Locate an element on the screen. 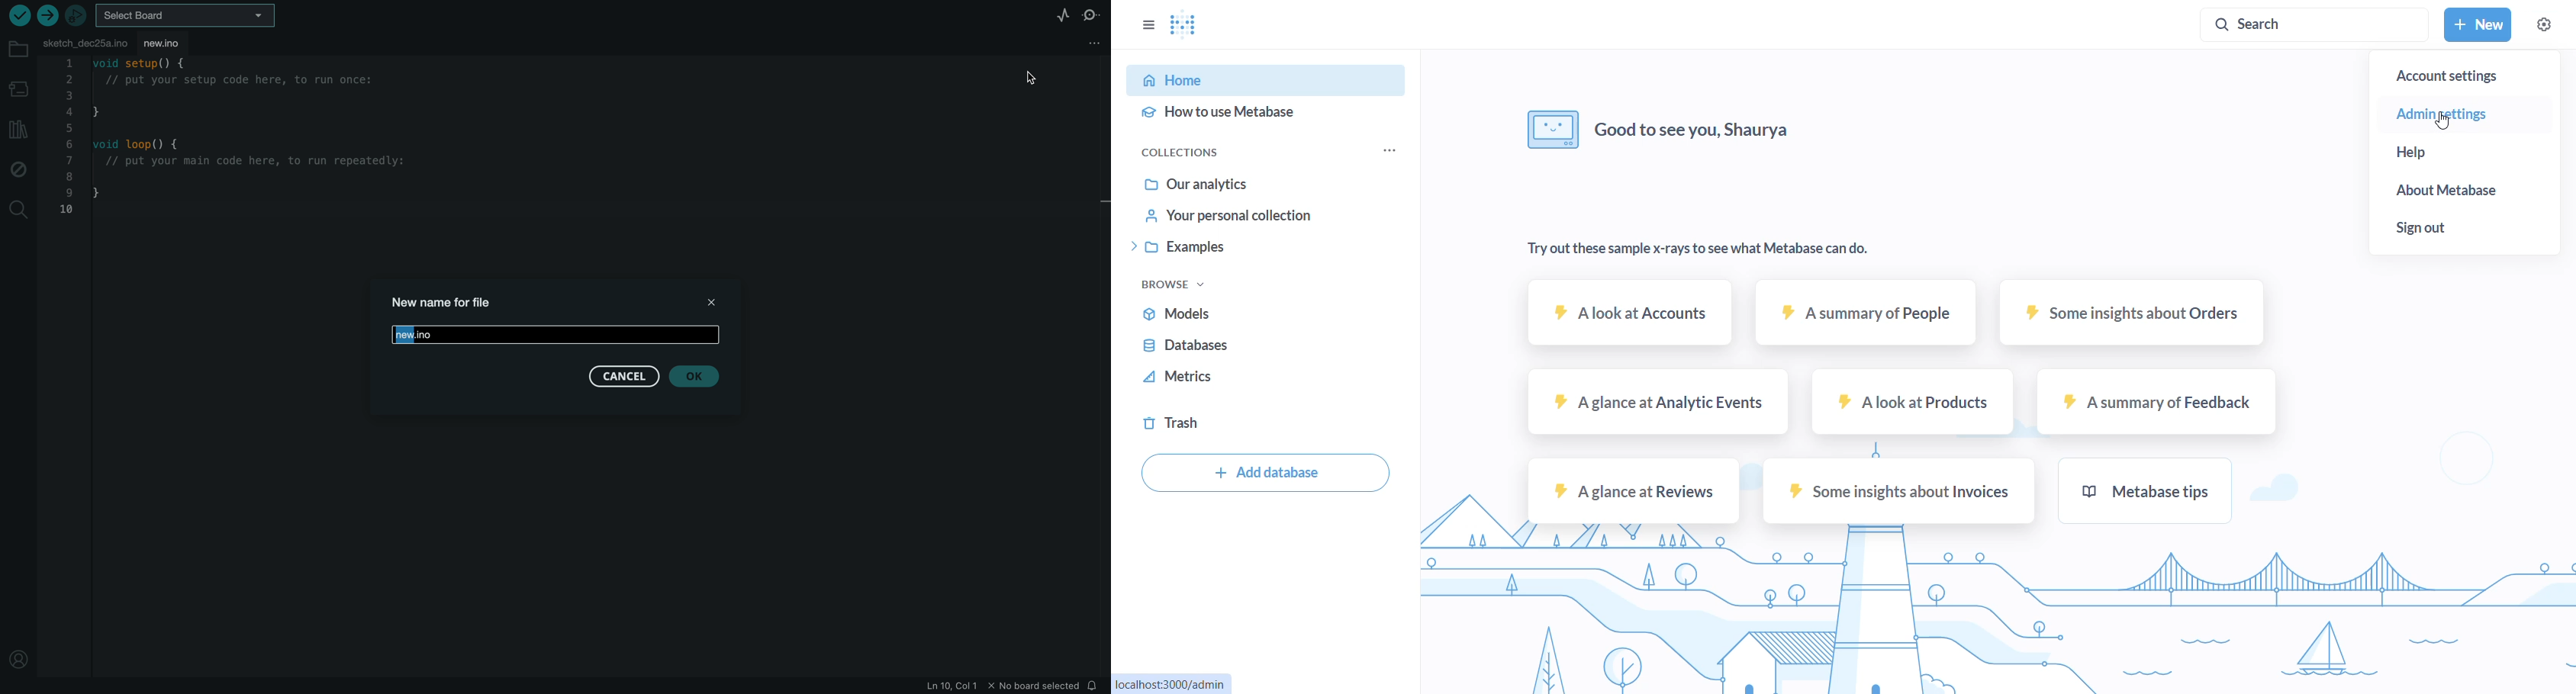 This screenshot has width=2576, height=700. some insights about orders sample is located at coordinates (2137, 315).